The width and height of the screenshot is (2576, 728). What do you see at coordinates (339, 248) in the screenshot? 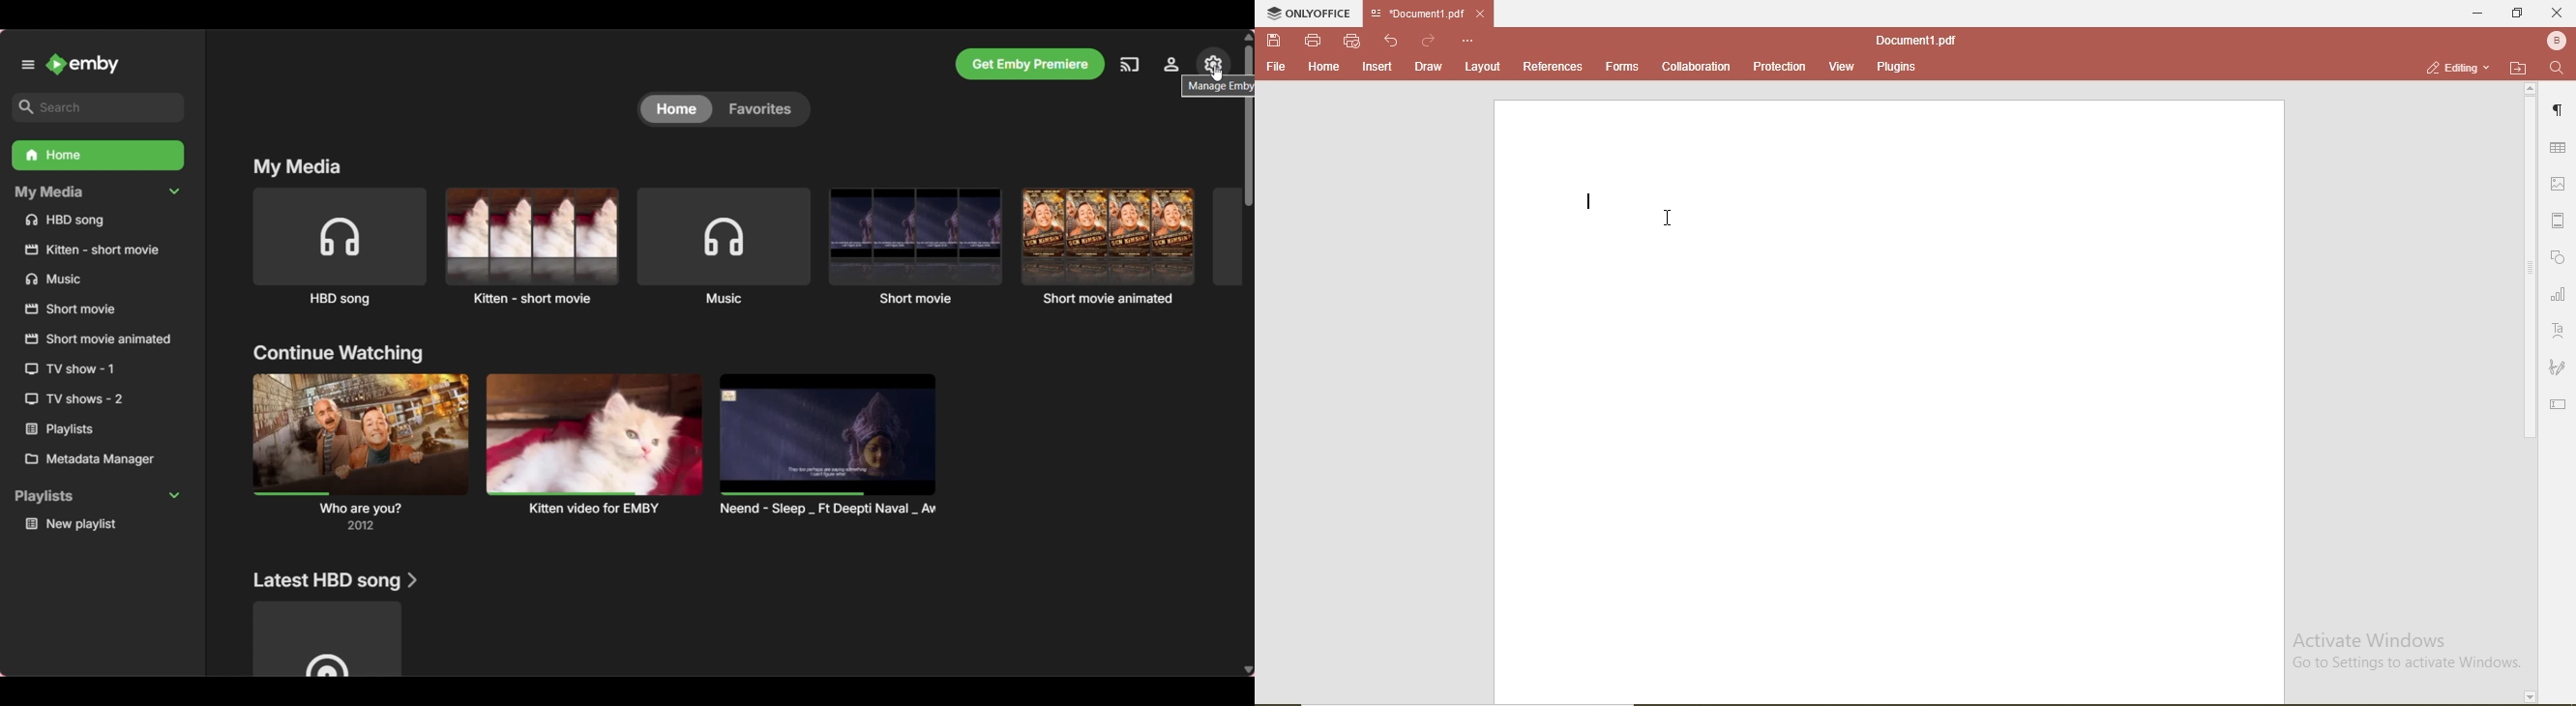
I see `Song` at bounding box center [339, 248].